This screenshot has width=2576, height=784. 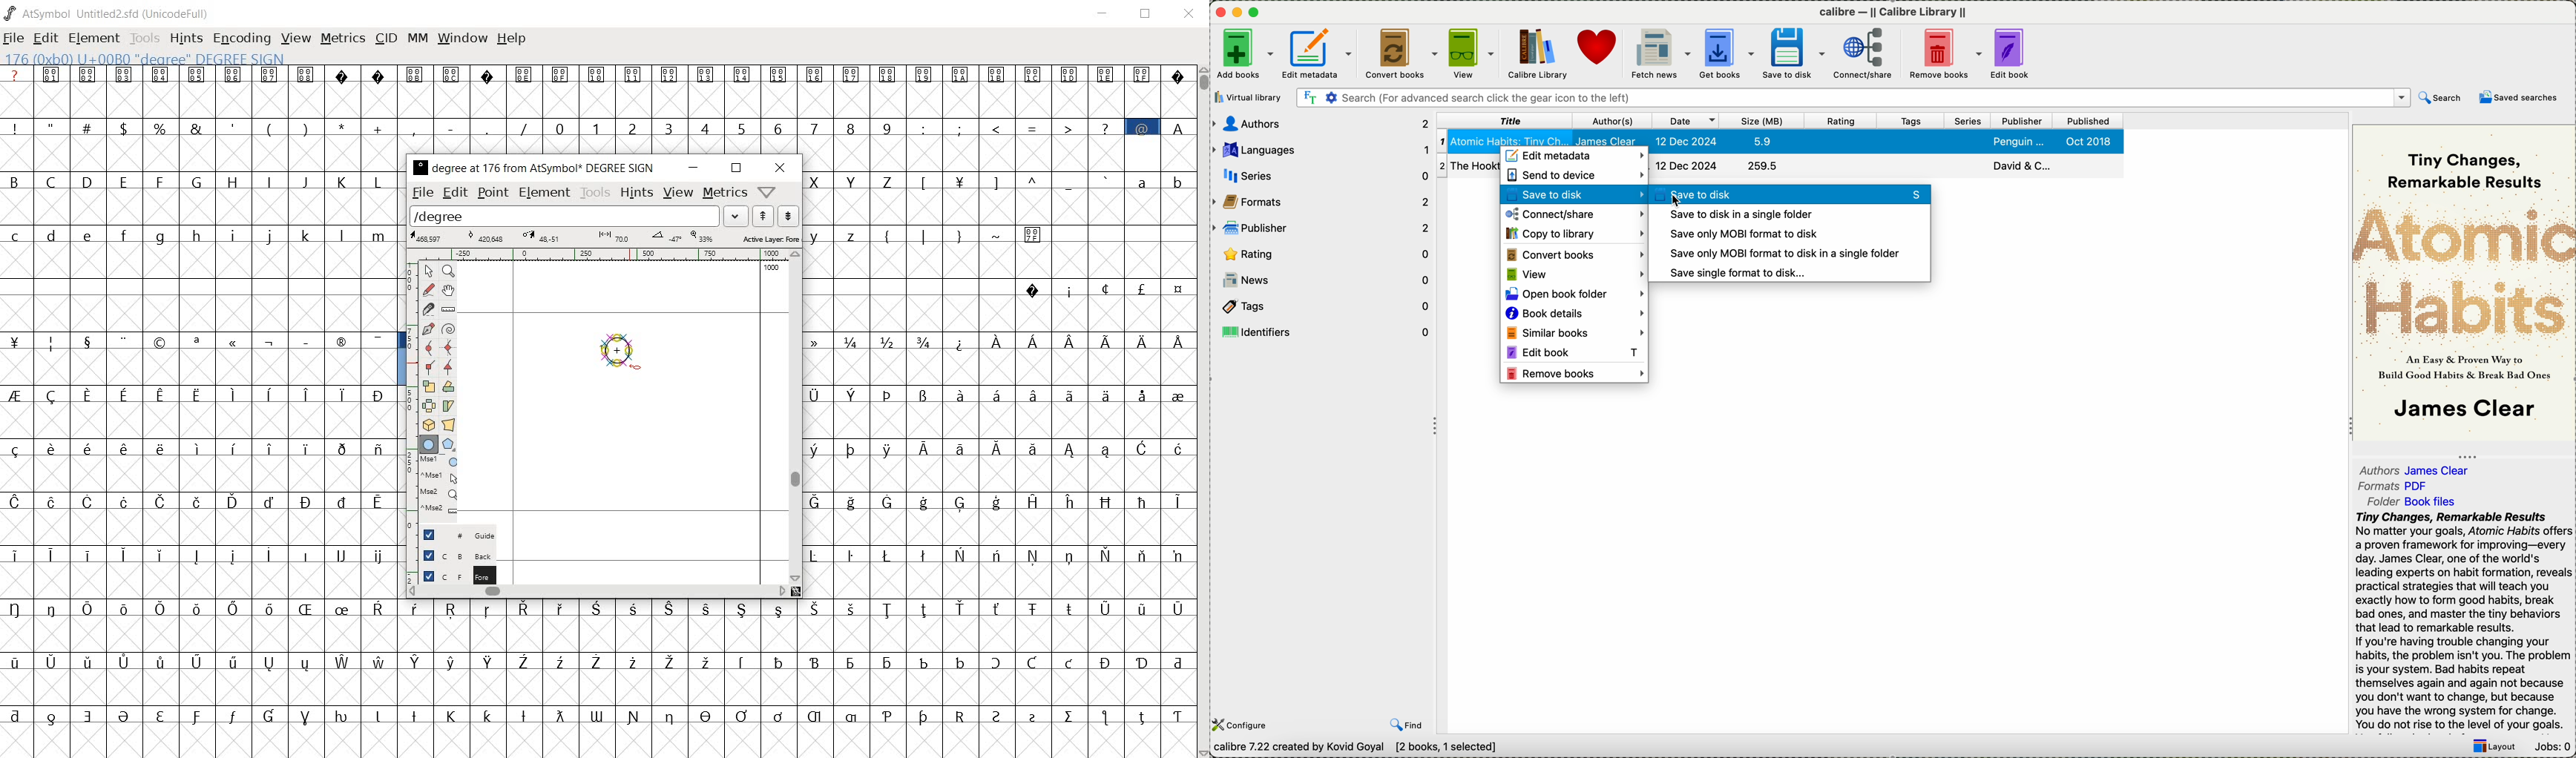 What do you see at coordinates (1840, 121) in the screenshot?
I see `rating` at bounding box center [1840, 121].